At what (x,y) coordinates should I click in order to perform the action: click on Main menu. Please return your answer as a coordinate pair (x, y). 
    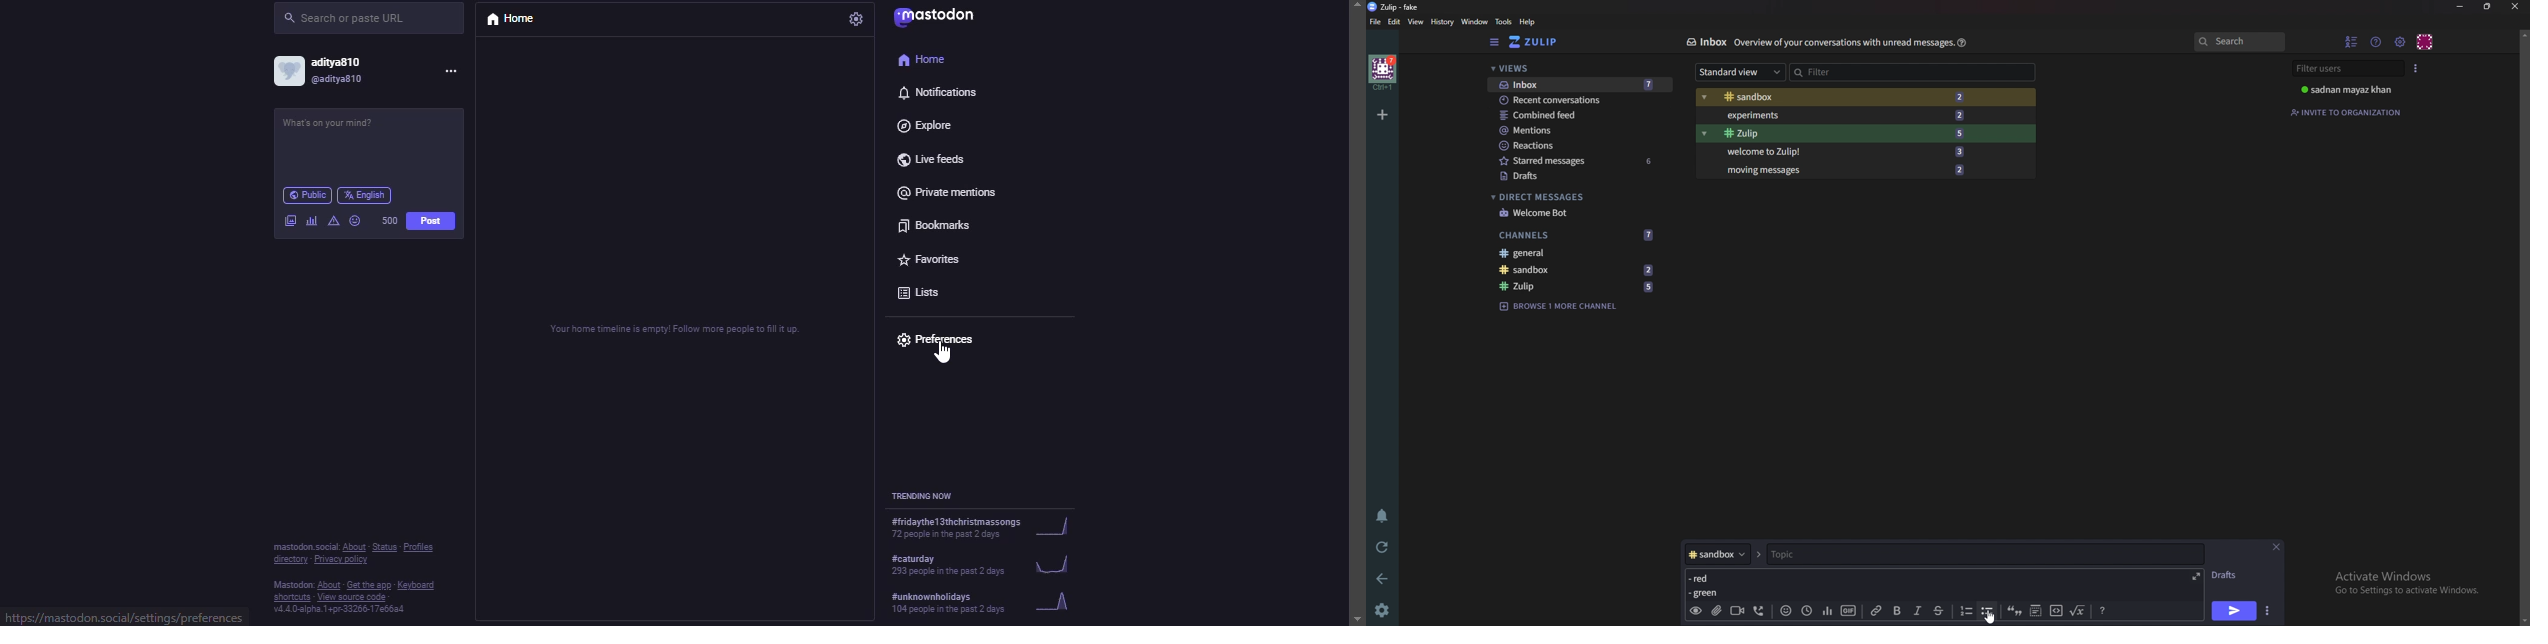
    Looking at the image, I should click on (2400, 42).